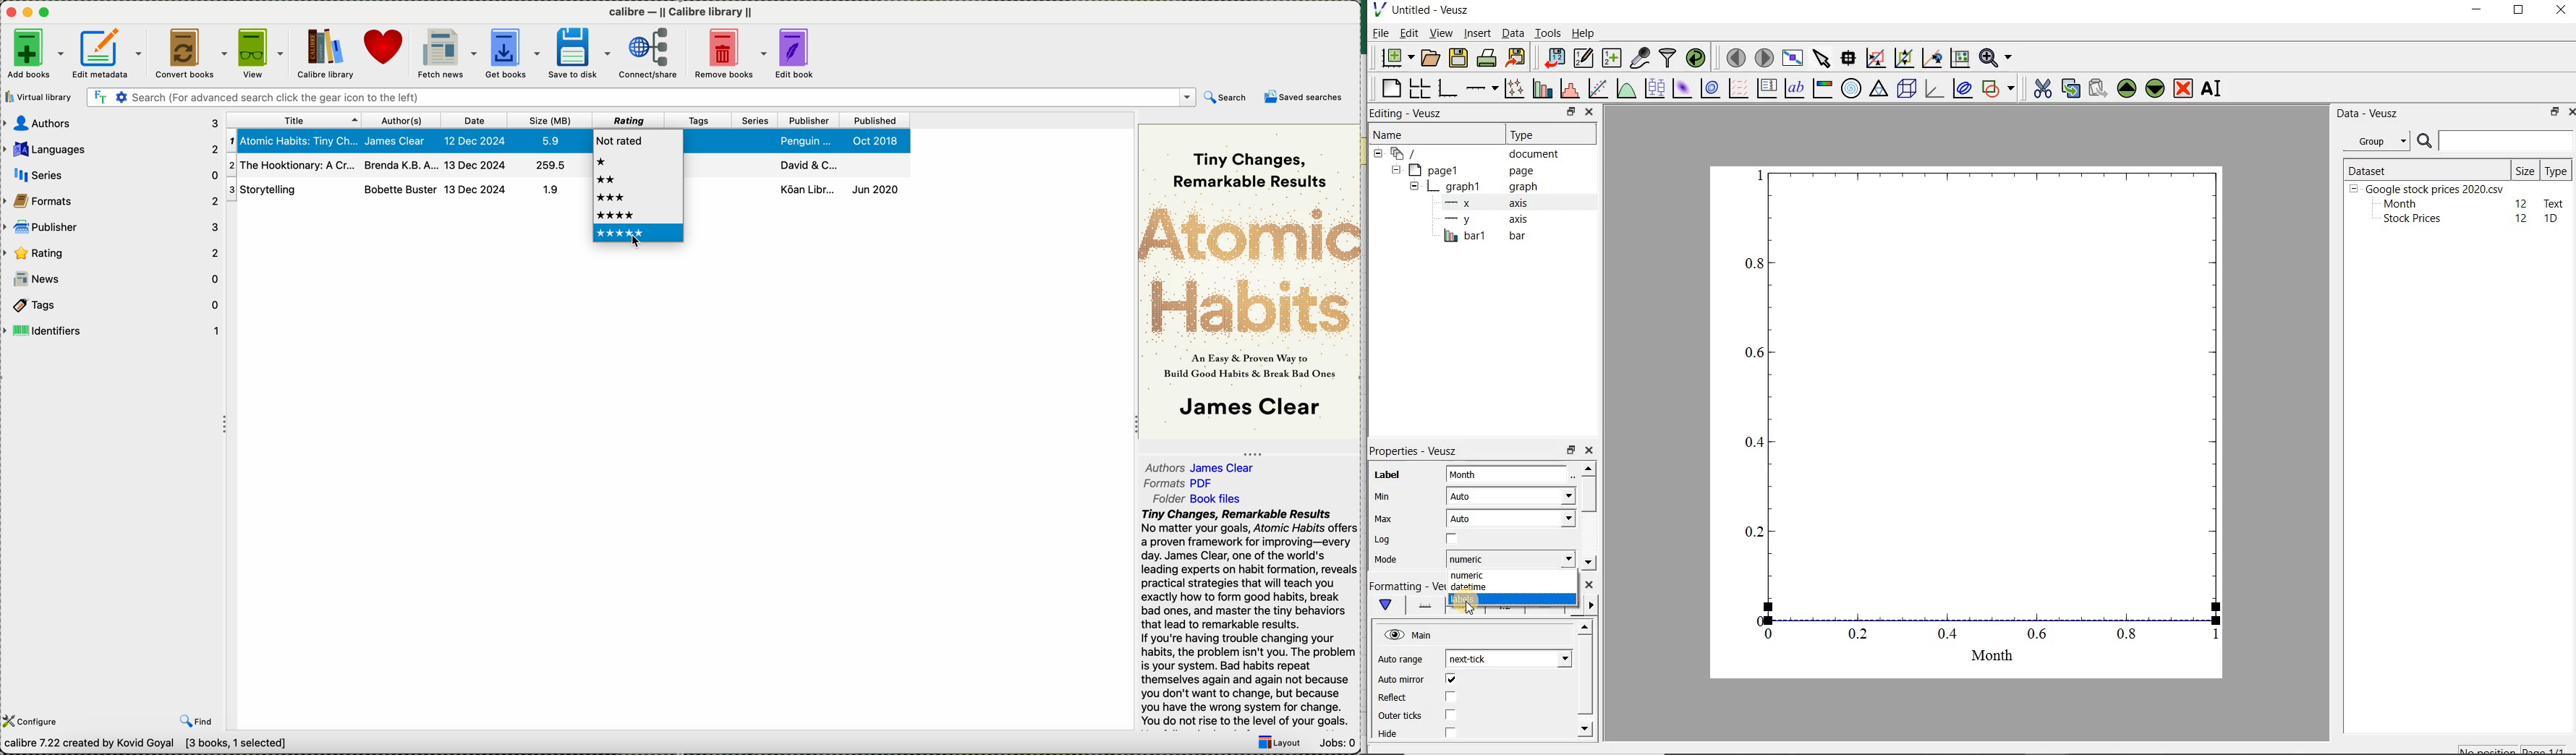 The image size is (2576, 756). Describe the element at coordinates (445, 53) in the screenshot. I see `fetch news` at that location.